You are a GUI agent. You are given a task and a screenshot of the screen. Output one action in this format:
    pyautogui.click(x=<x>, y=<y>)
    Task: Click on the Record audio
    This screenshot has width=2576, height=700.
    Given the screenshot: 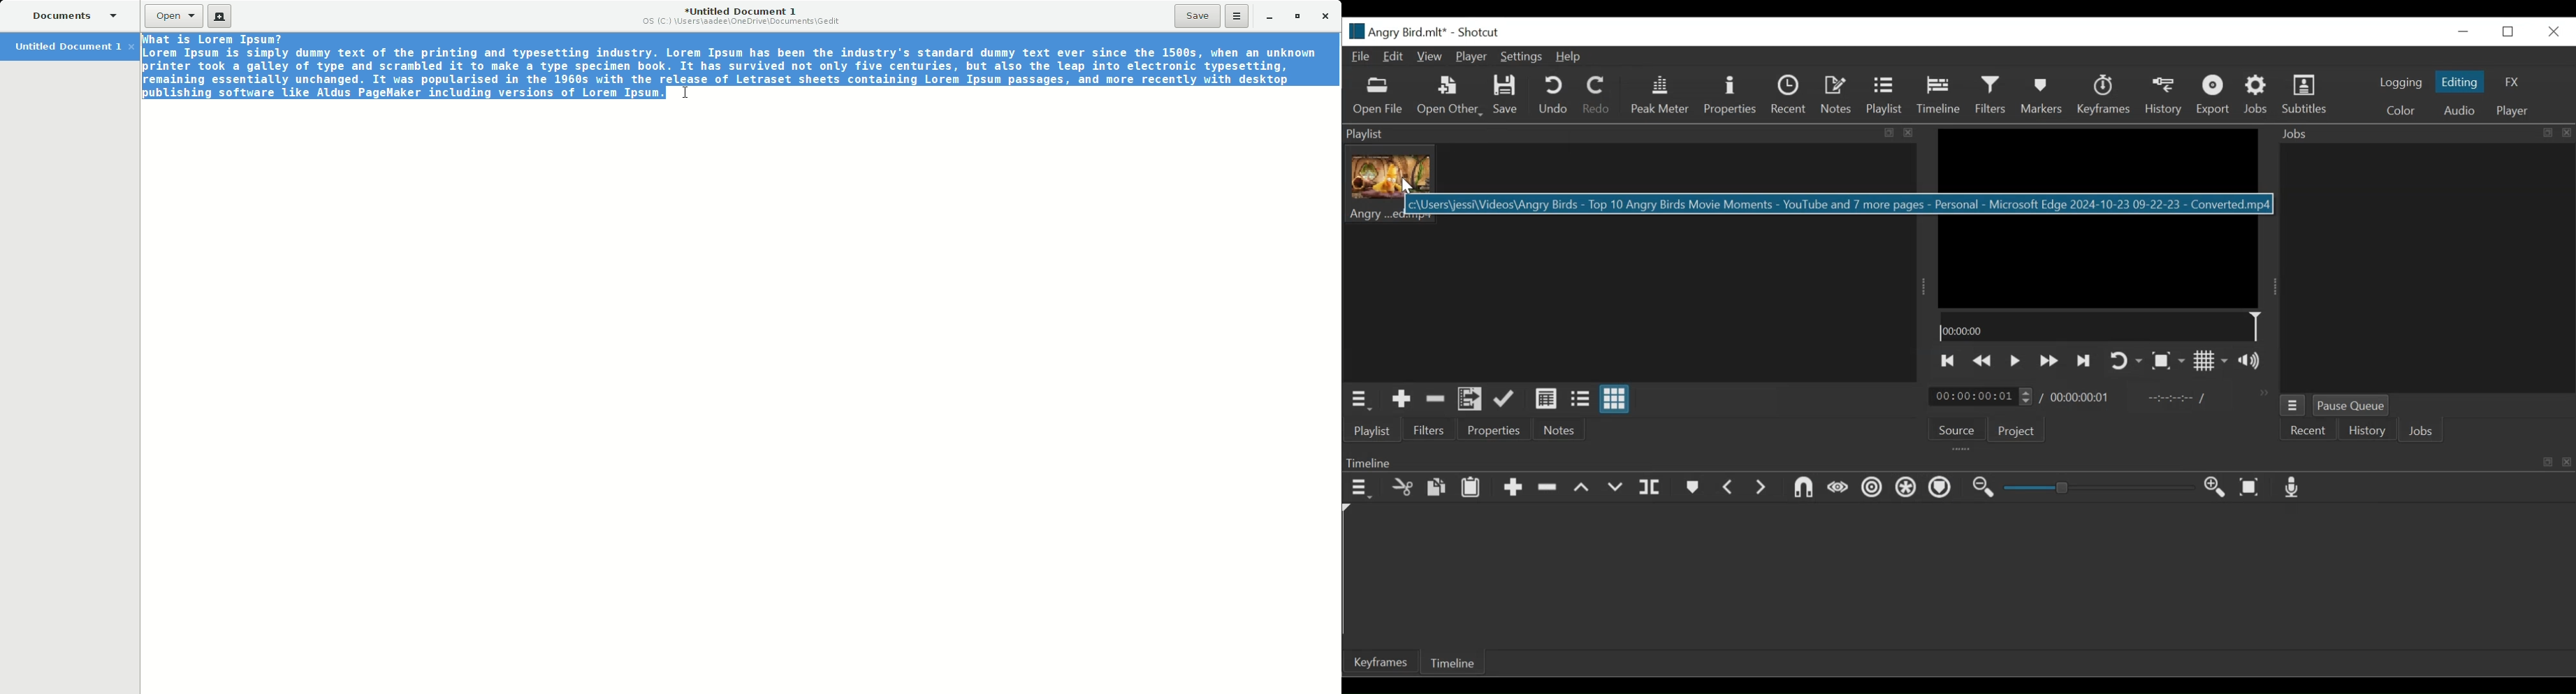 What is the action you would take?
    pyautogui.click(x=2293, y=488)
    